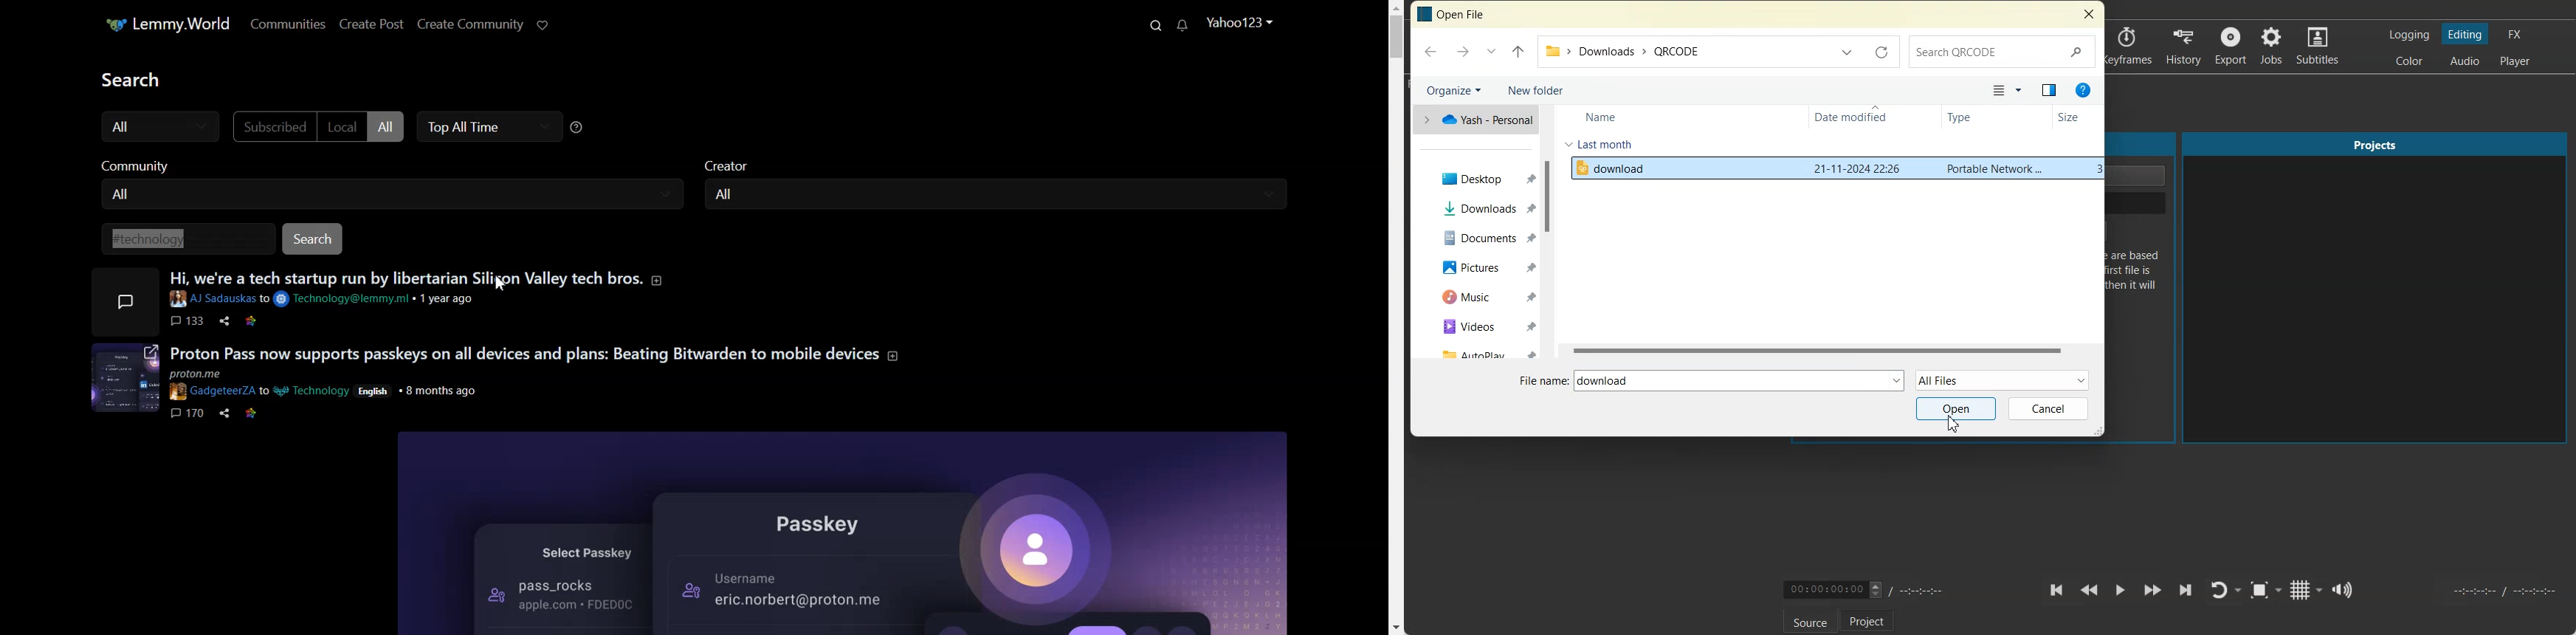 This screenshot has width=2576, height=644. Describe the element at coordinates (2466, 34) in the screenshot. I see `Switch to the Editing layout` at that location.